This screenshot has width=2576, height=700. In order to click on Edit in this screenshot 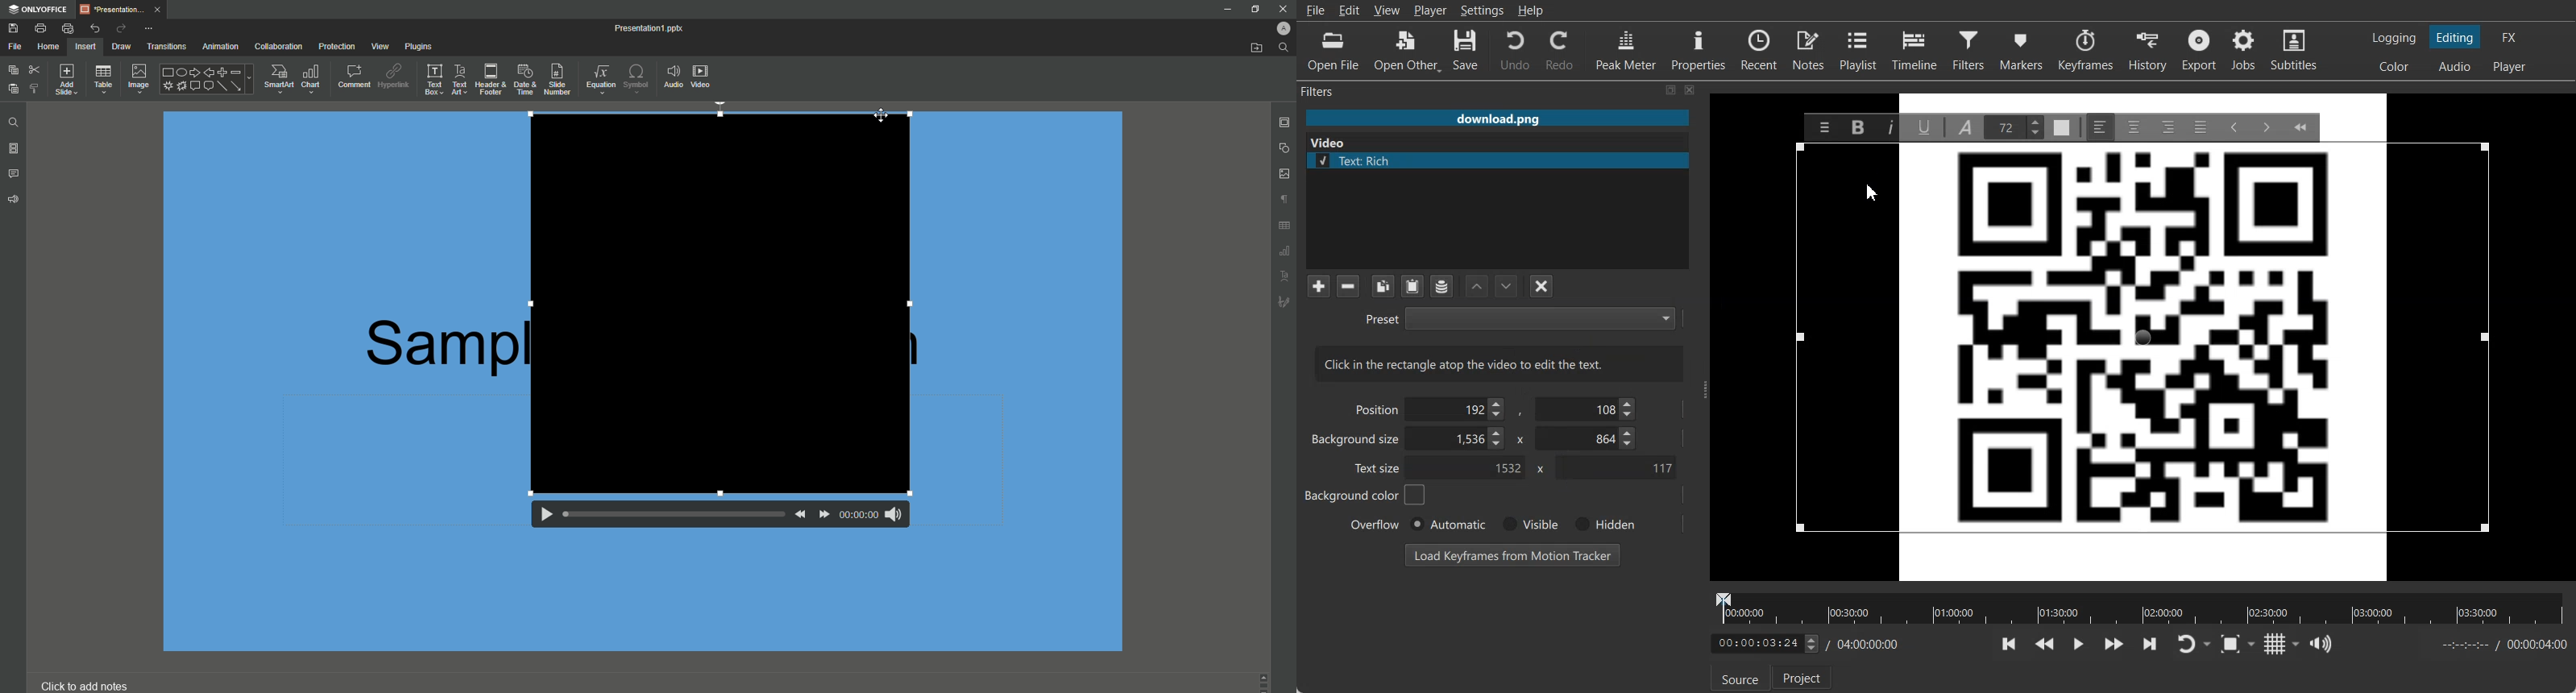, I will do `click(1350, 10)`.